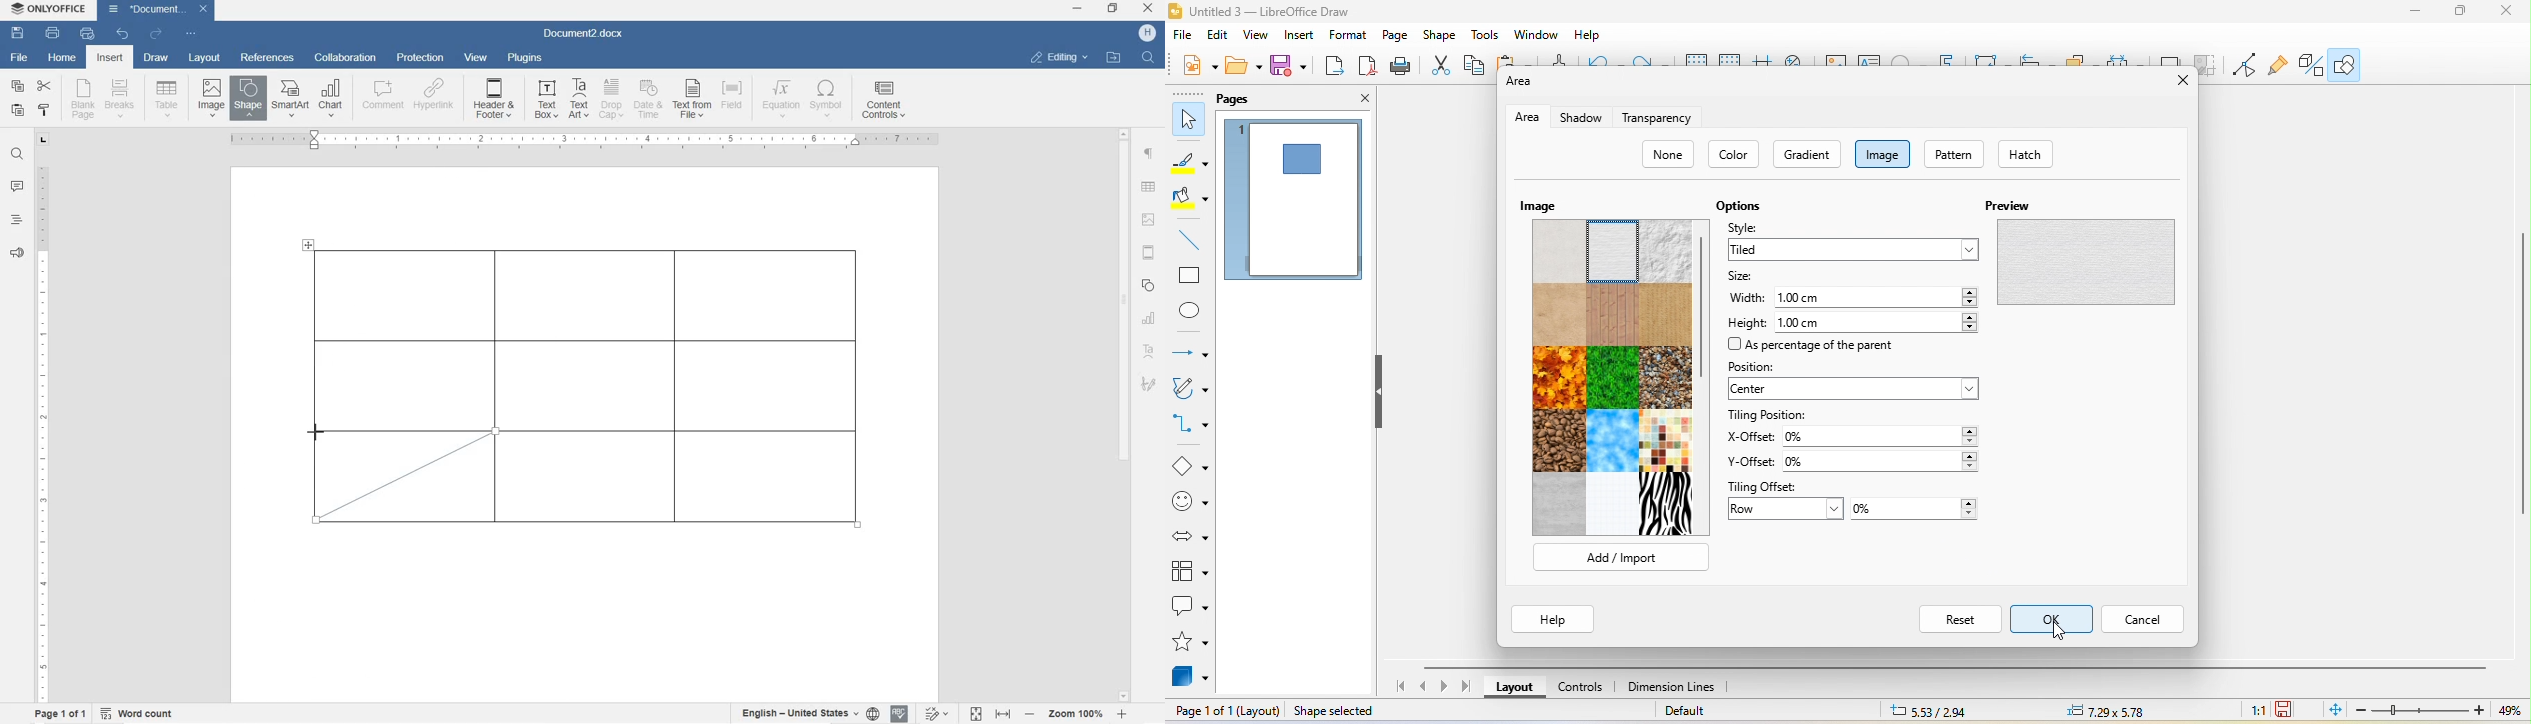 The height and width of the screenshot is (728, 2548). What do you see at coordinates (1060, 57) in the screenshot?
I see `EDITING` at bounding box center [1060, 57].